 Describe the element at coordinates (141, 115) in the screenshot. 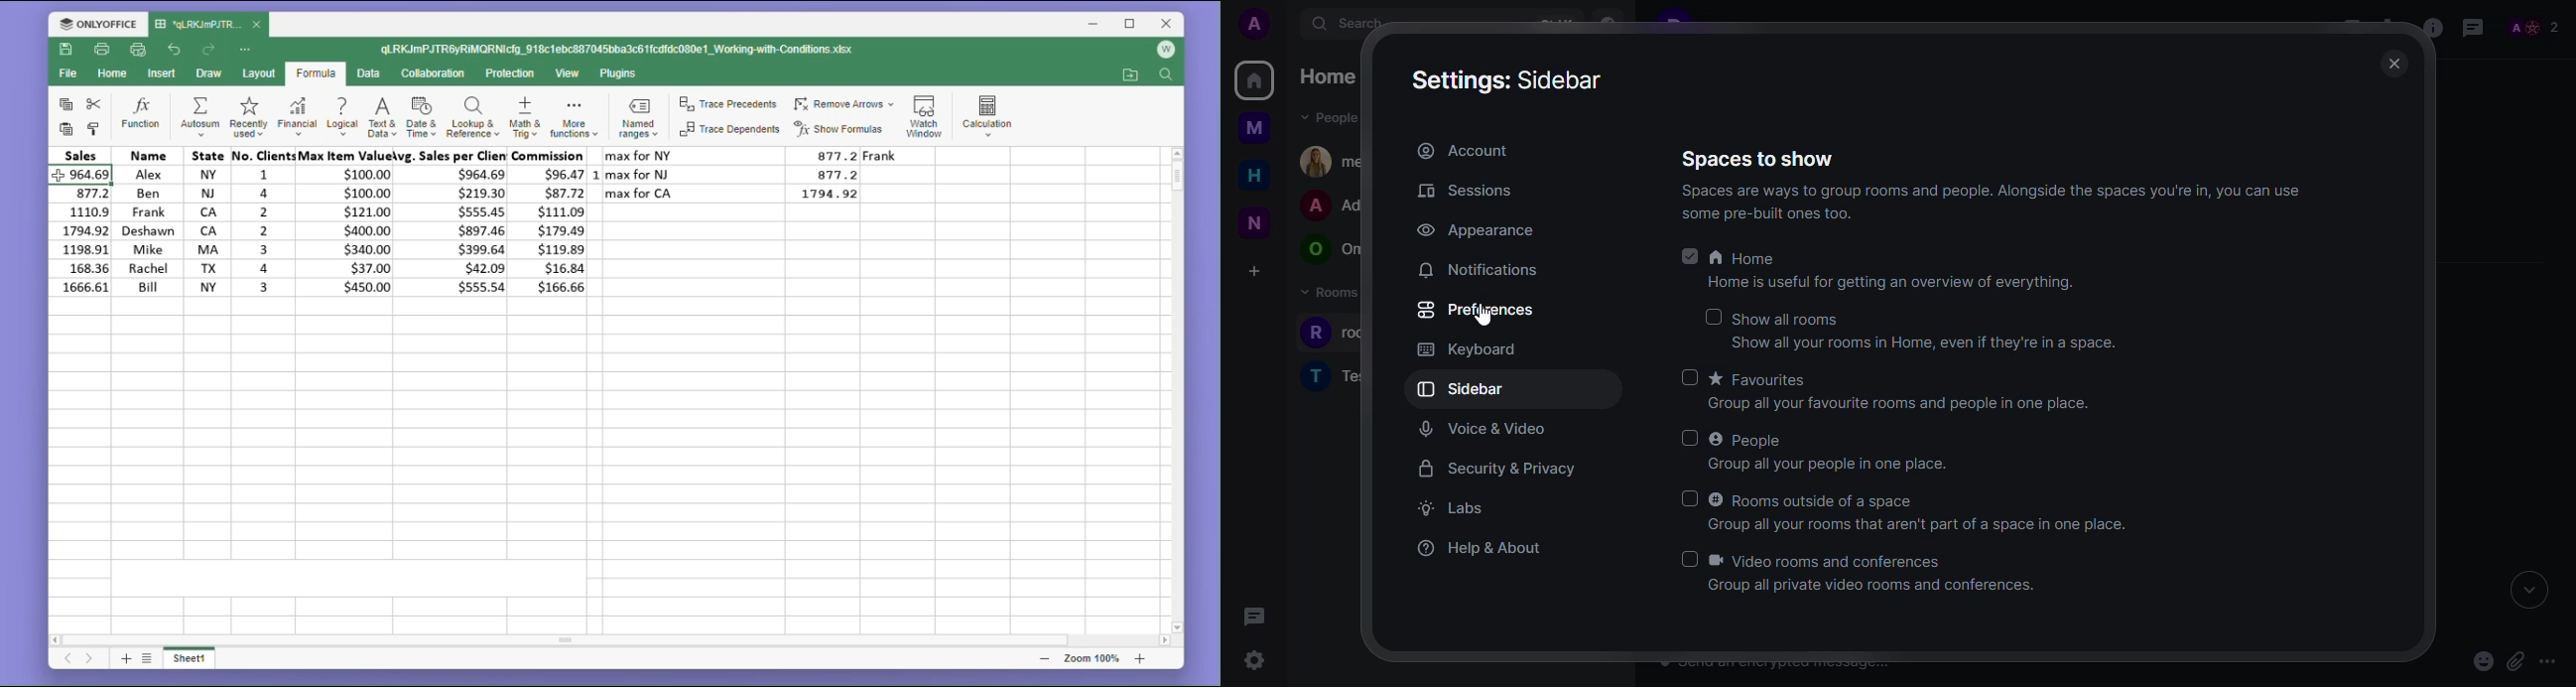

I see `function` at that location.